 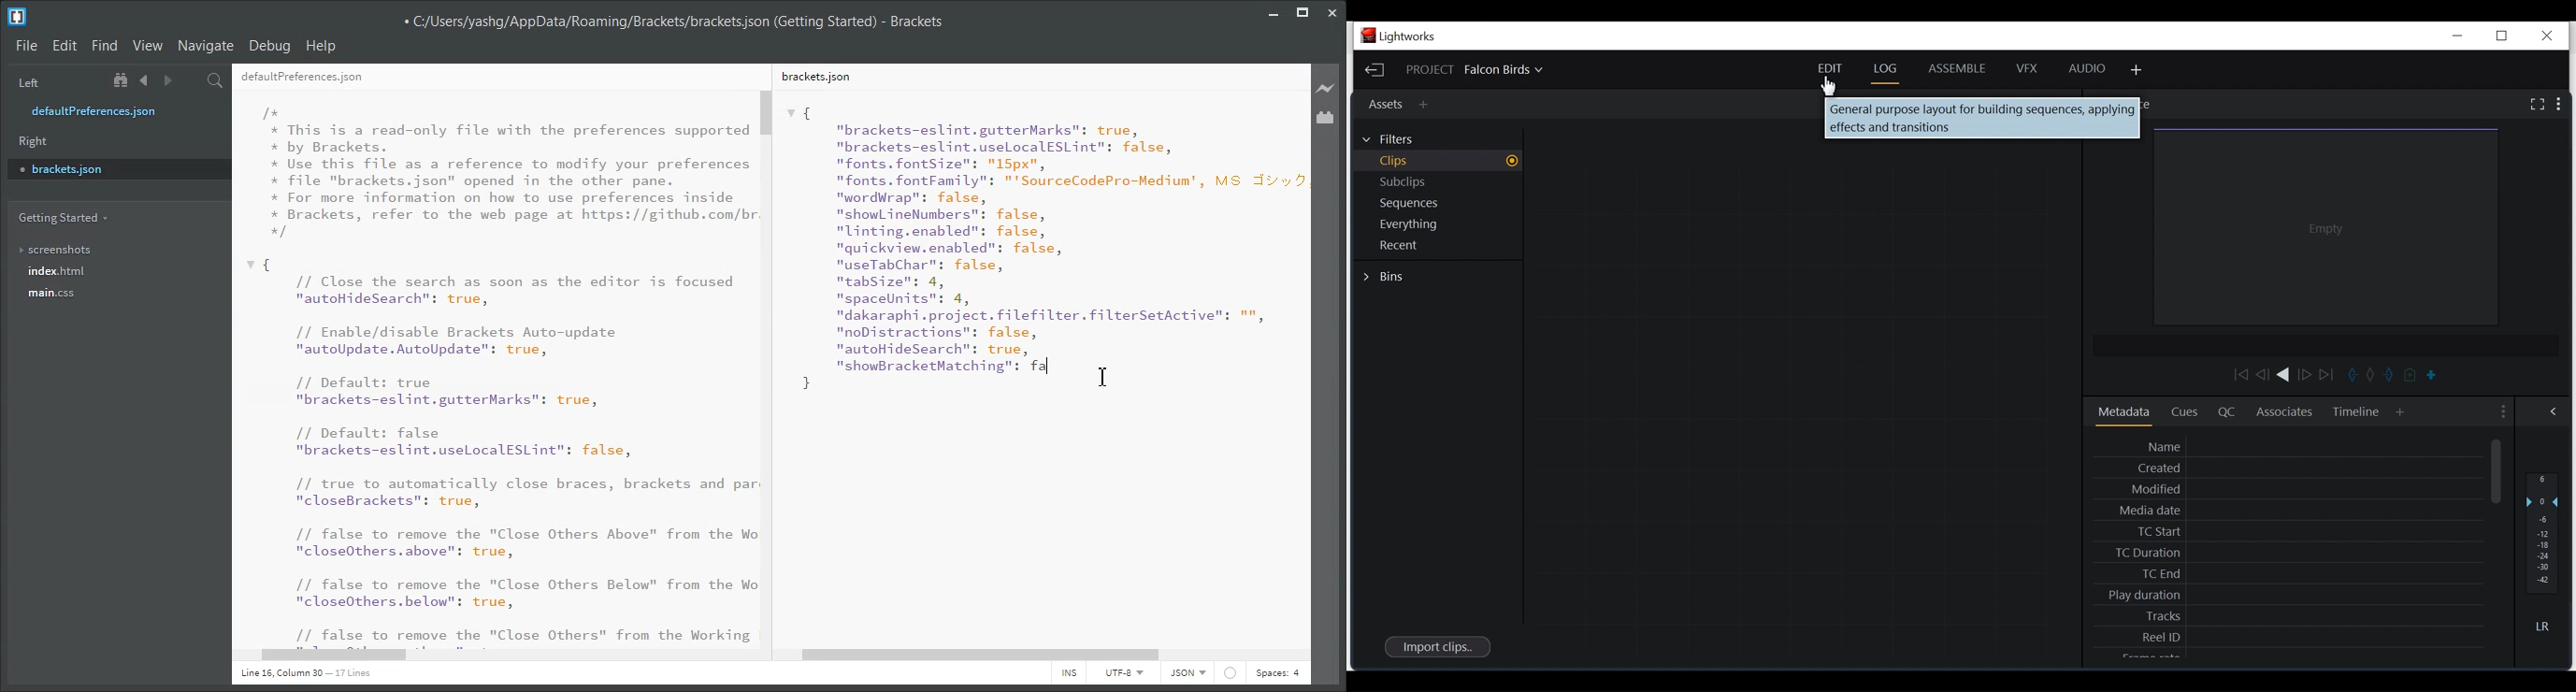 What do you see at coordinates (1106, 376) in the screenshot?
I see `cursor` at bounding box center [1106, 376].